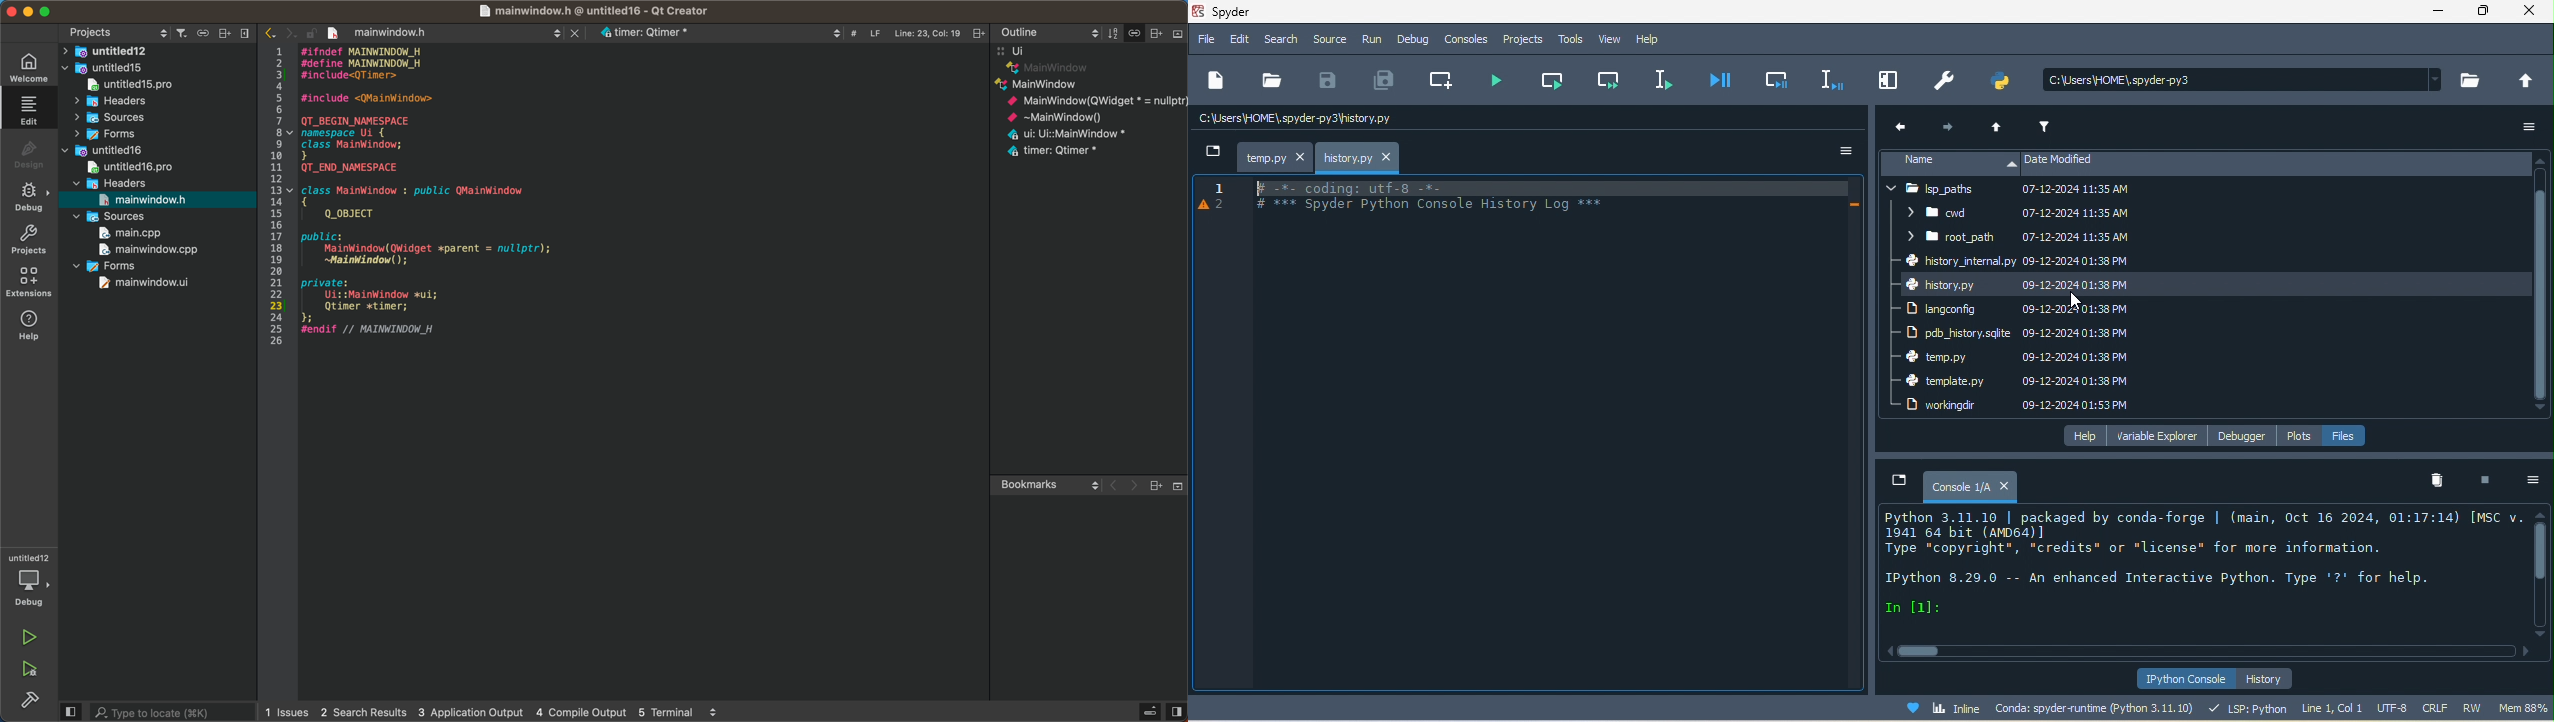 The image size is (2576, 728). What do you see at coordinates (2006, 80) in the screenshot?
I see `pythonpath manager` at bounding box center [2006, 80].